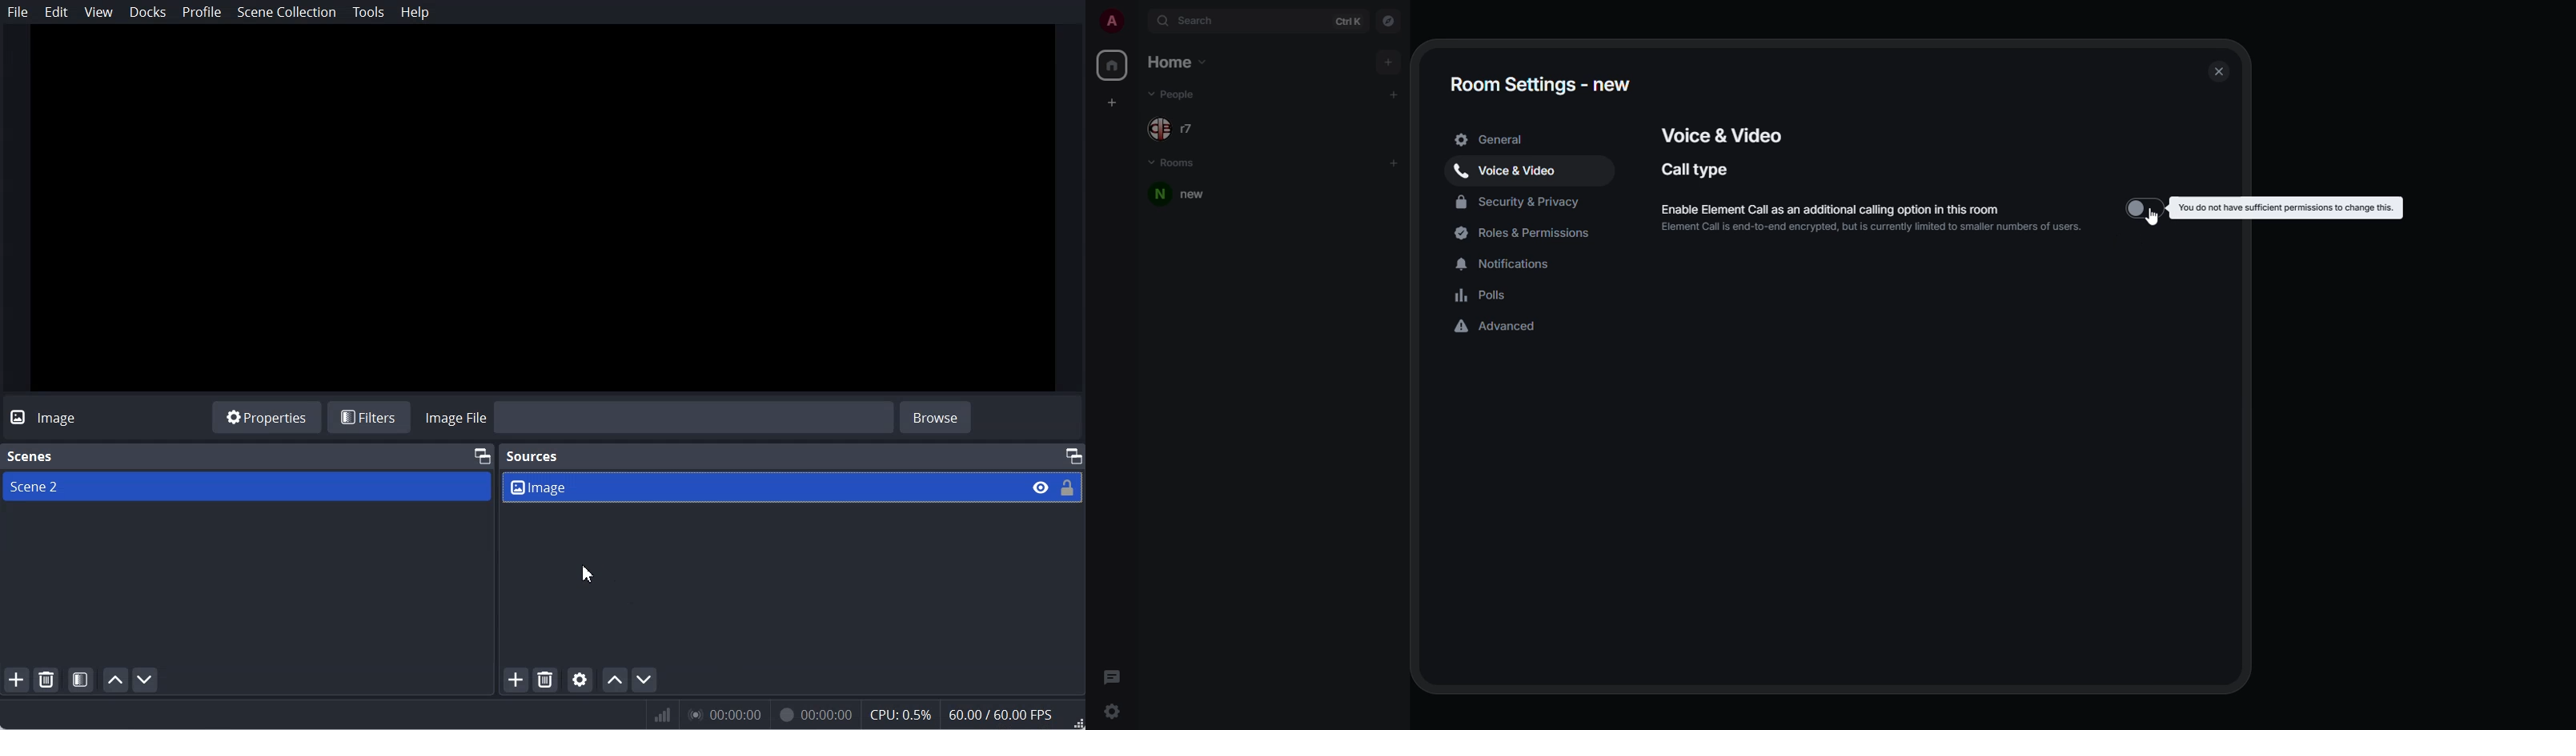 This screenshot has height=756, width=2576. Describe the element at coordinates (18, 12) in the screenshot. I see `File` at that location.